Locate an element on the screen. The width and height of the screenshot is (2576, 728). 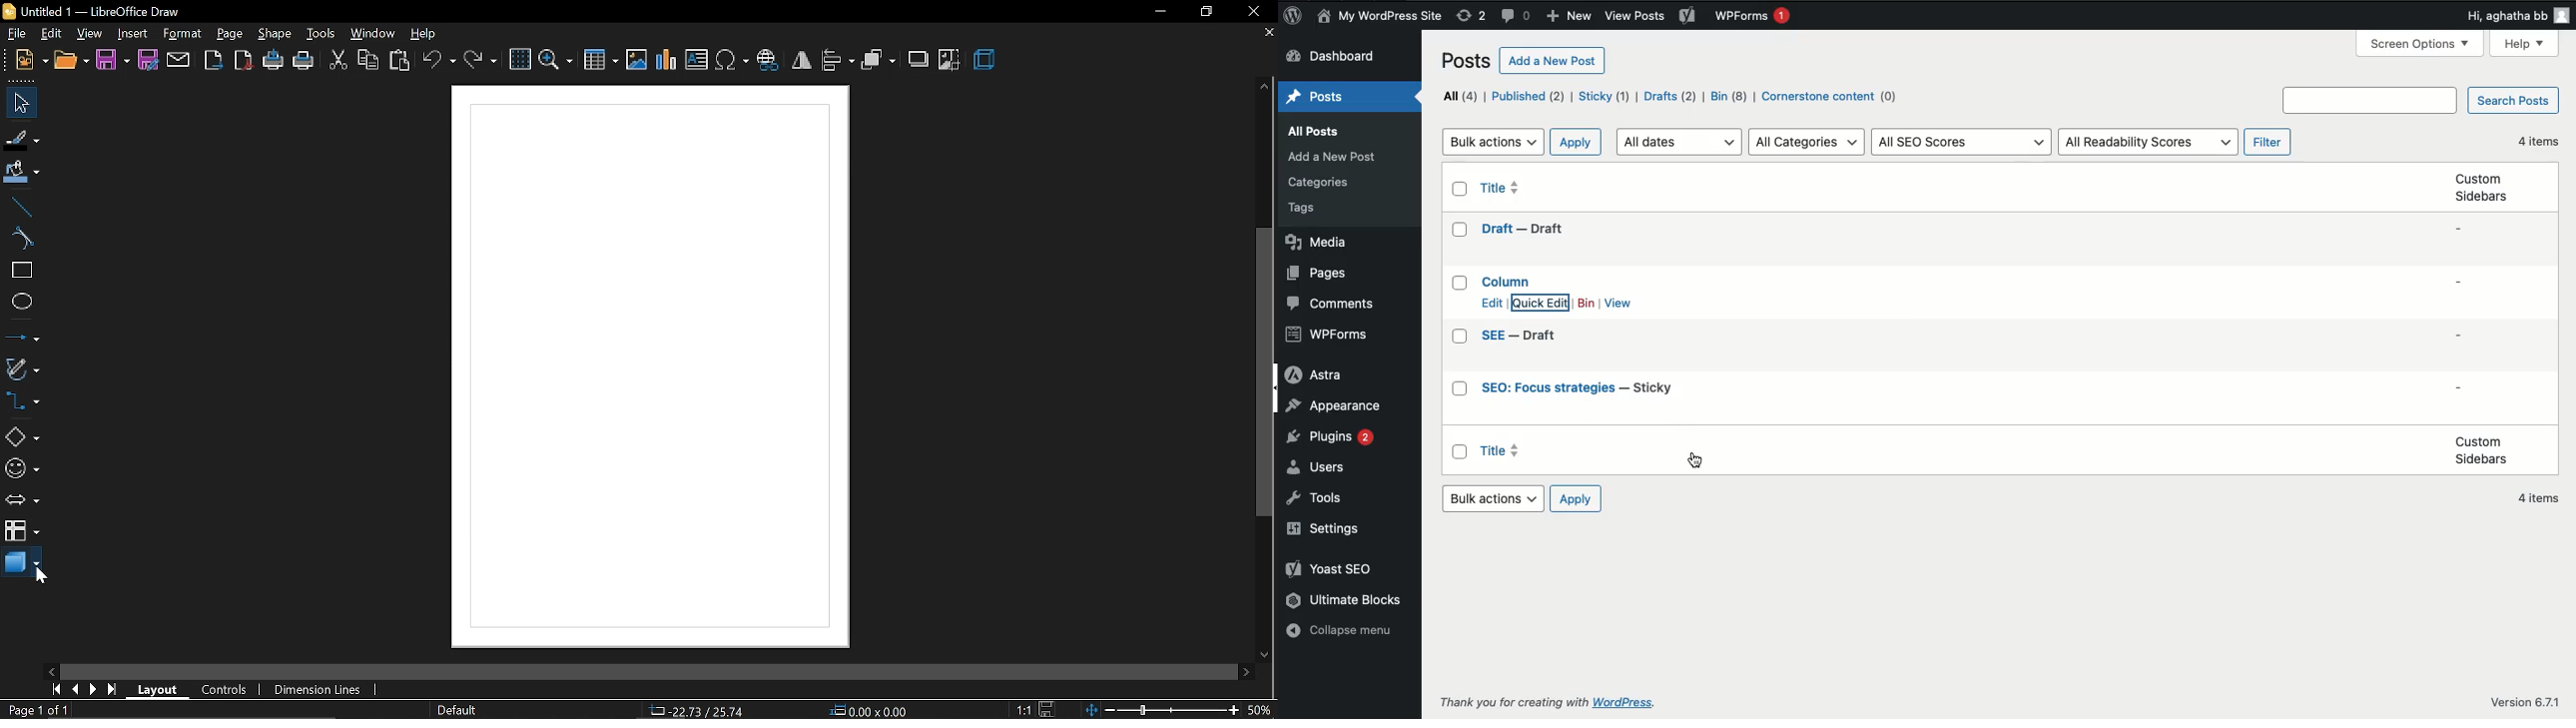
connector is located at coordinates (23, 403).